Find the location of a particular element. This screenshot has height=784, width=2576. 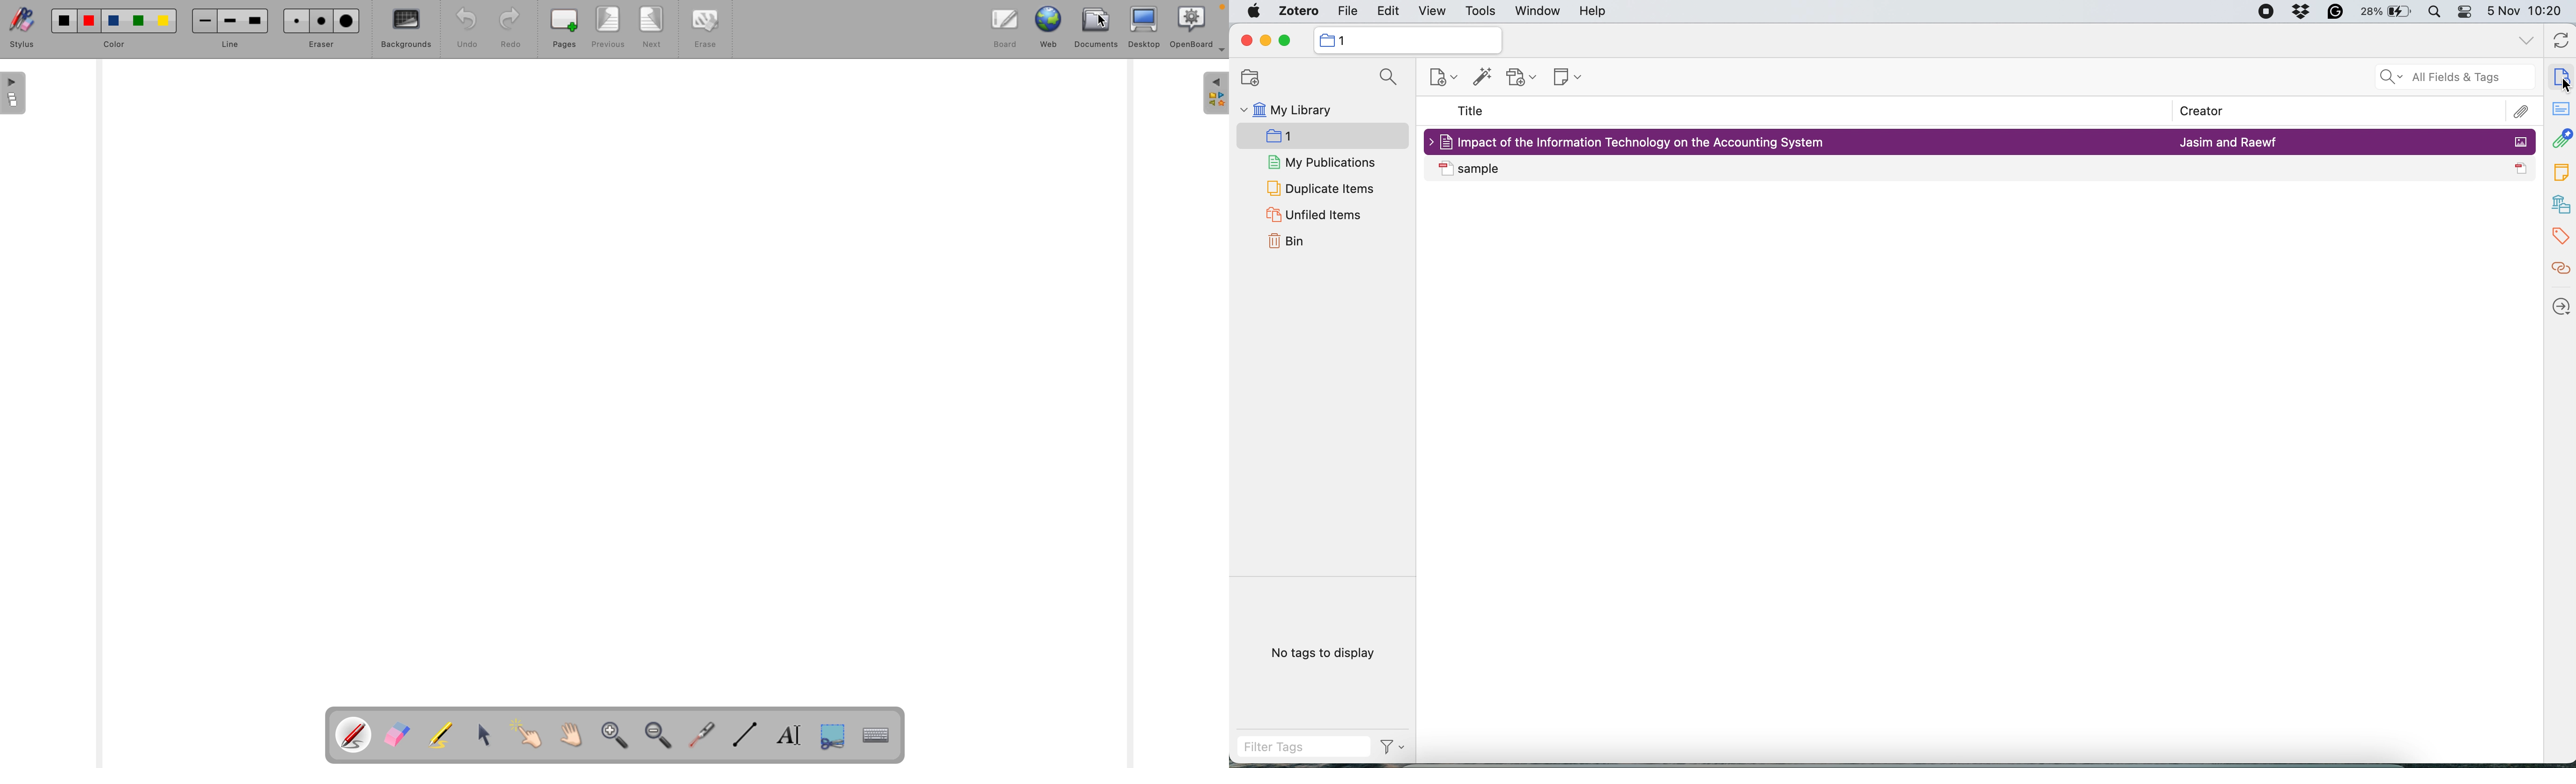

close is located at coordinates (1247, 41).